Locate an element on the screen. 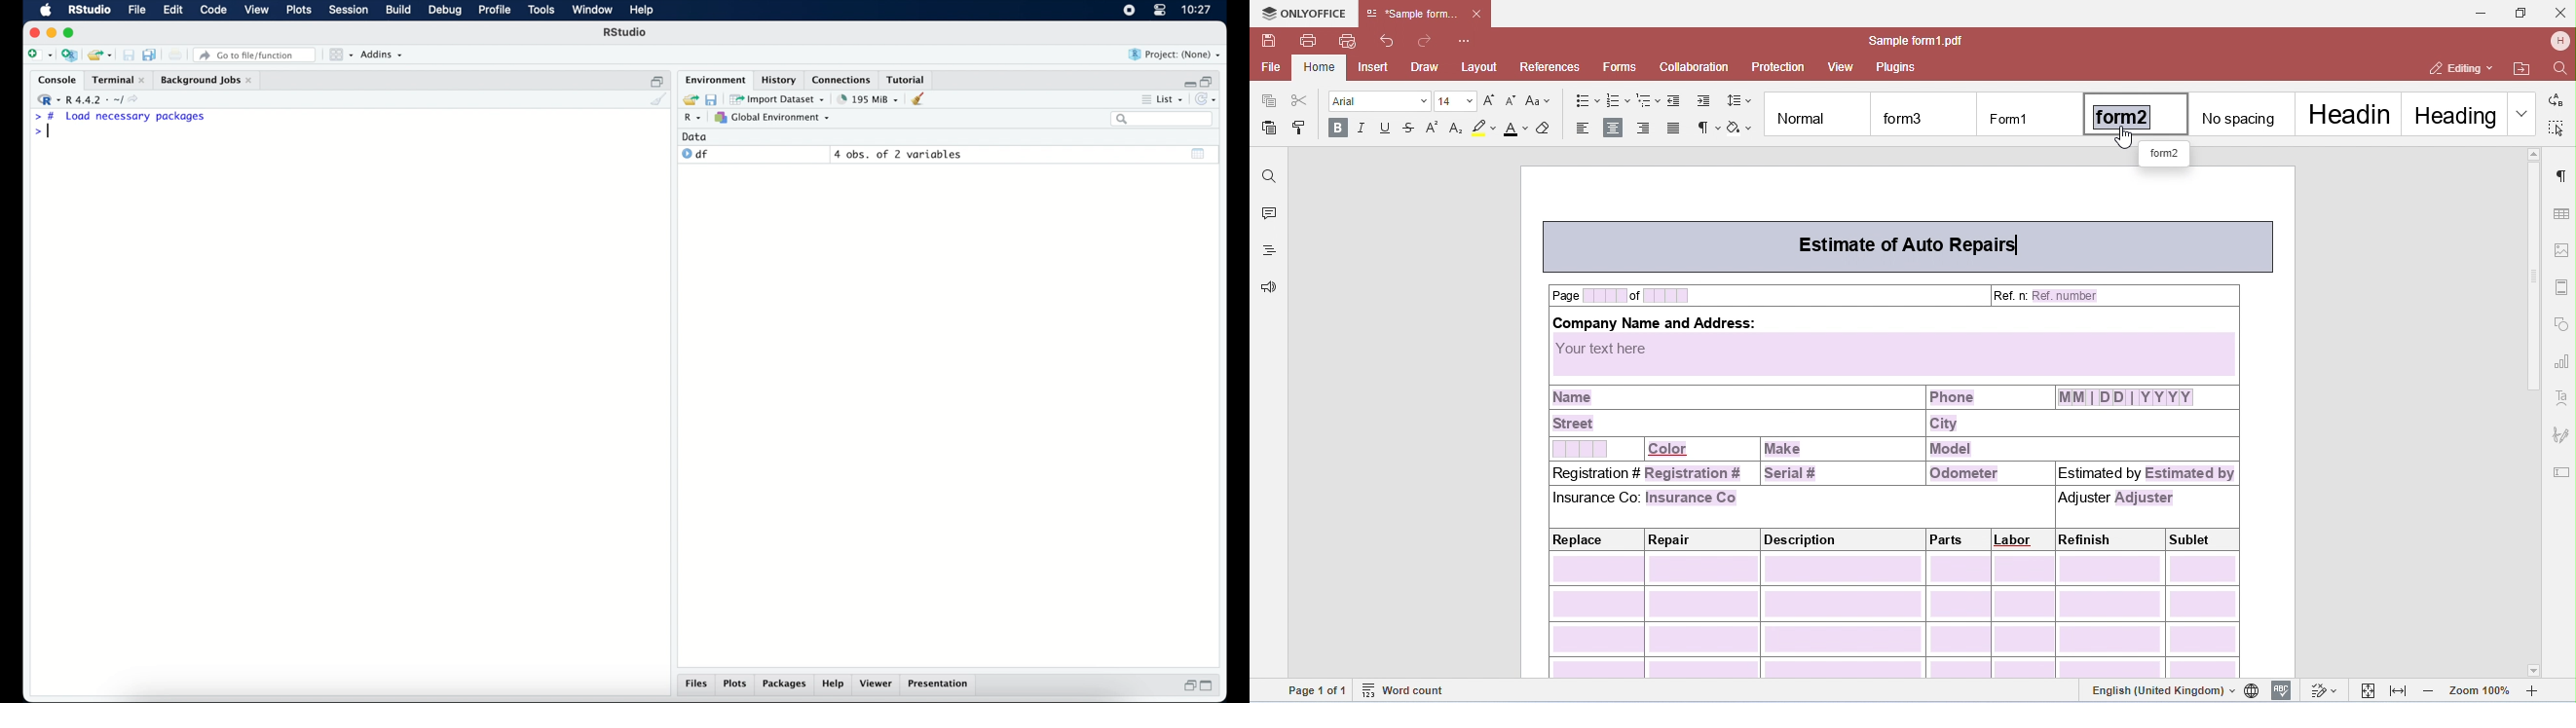 Image resolution: width=2576 pixels, height=728 pixels. maximize is located at coordinates (1211, 686).